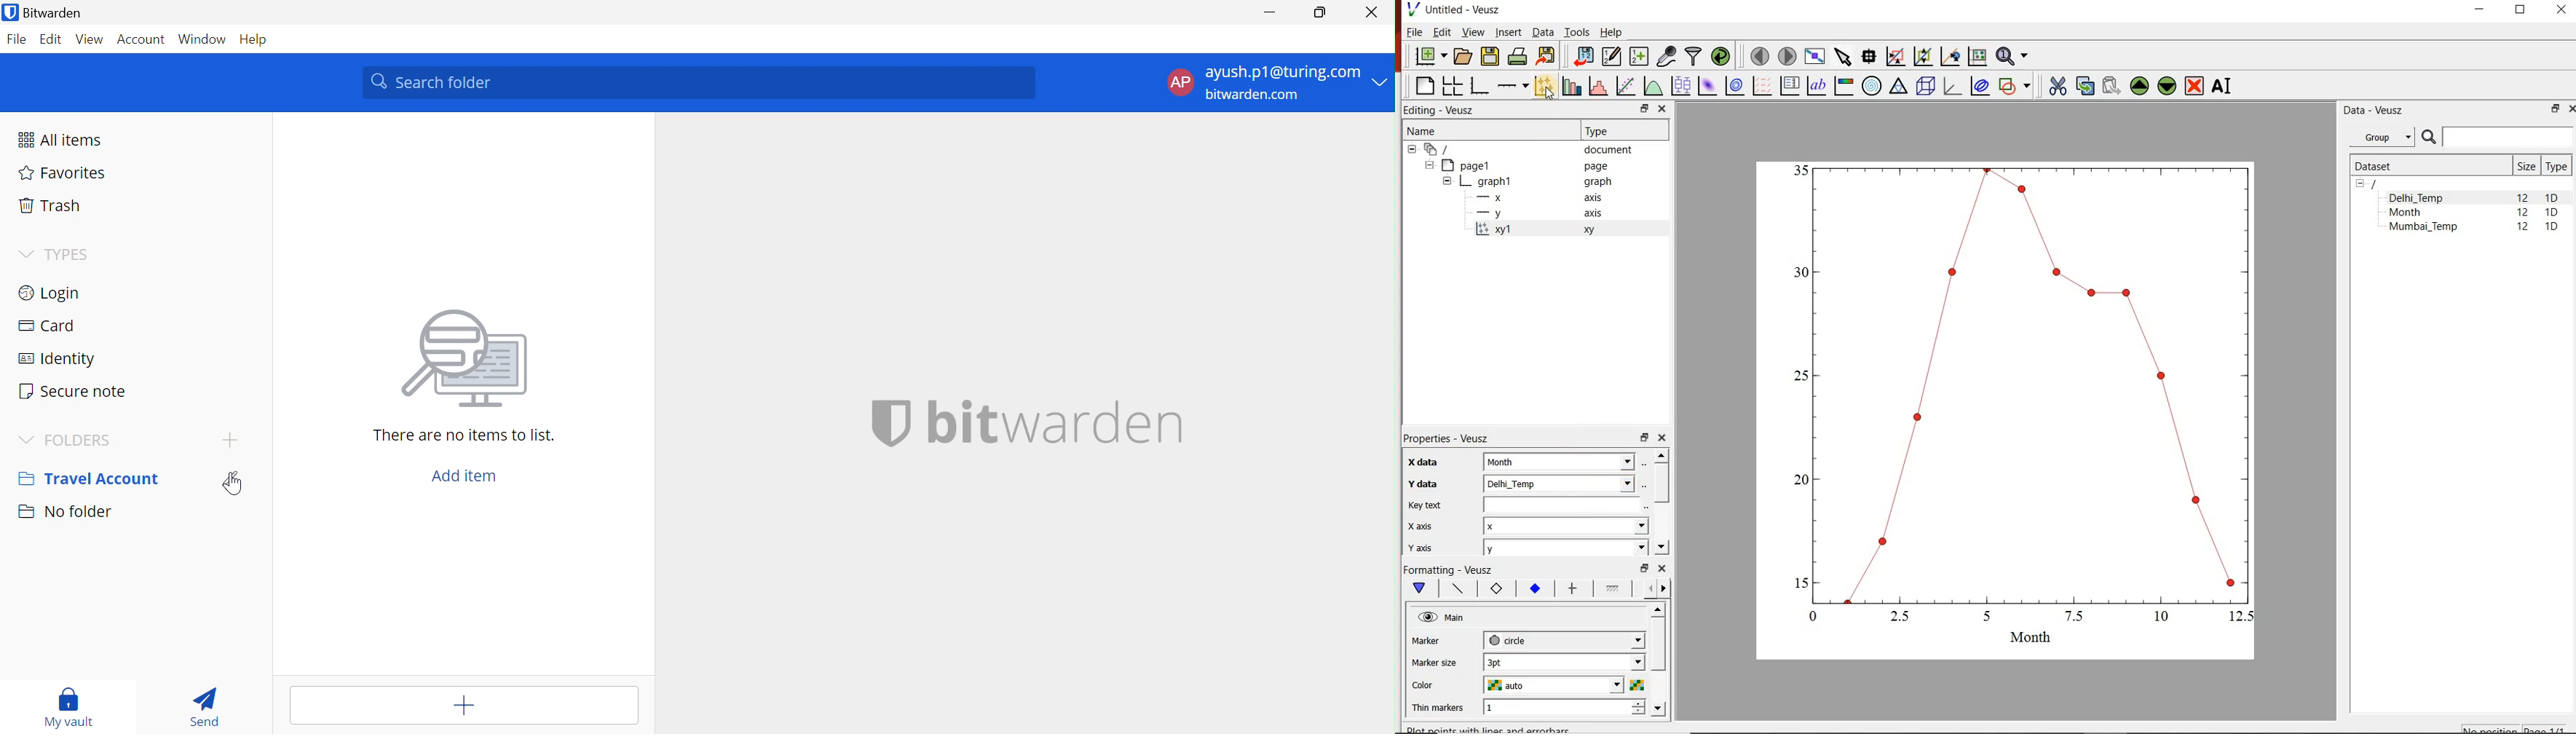 Image resolution: width=2576 pixels, height=756 pixels. Describe the element at coordinates (230, 441) in the screenshot. I see `Add Folder` at that location.